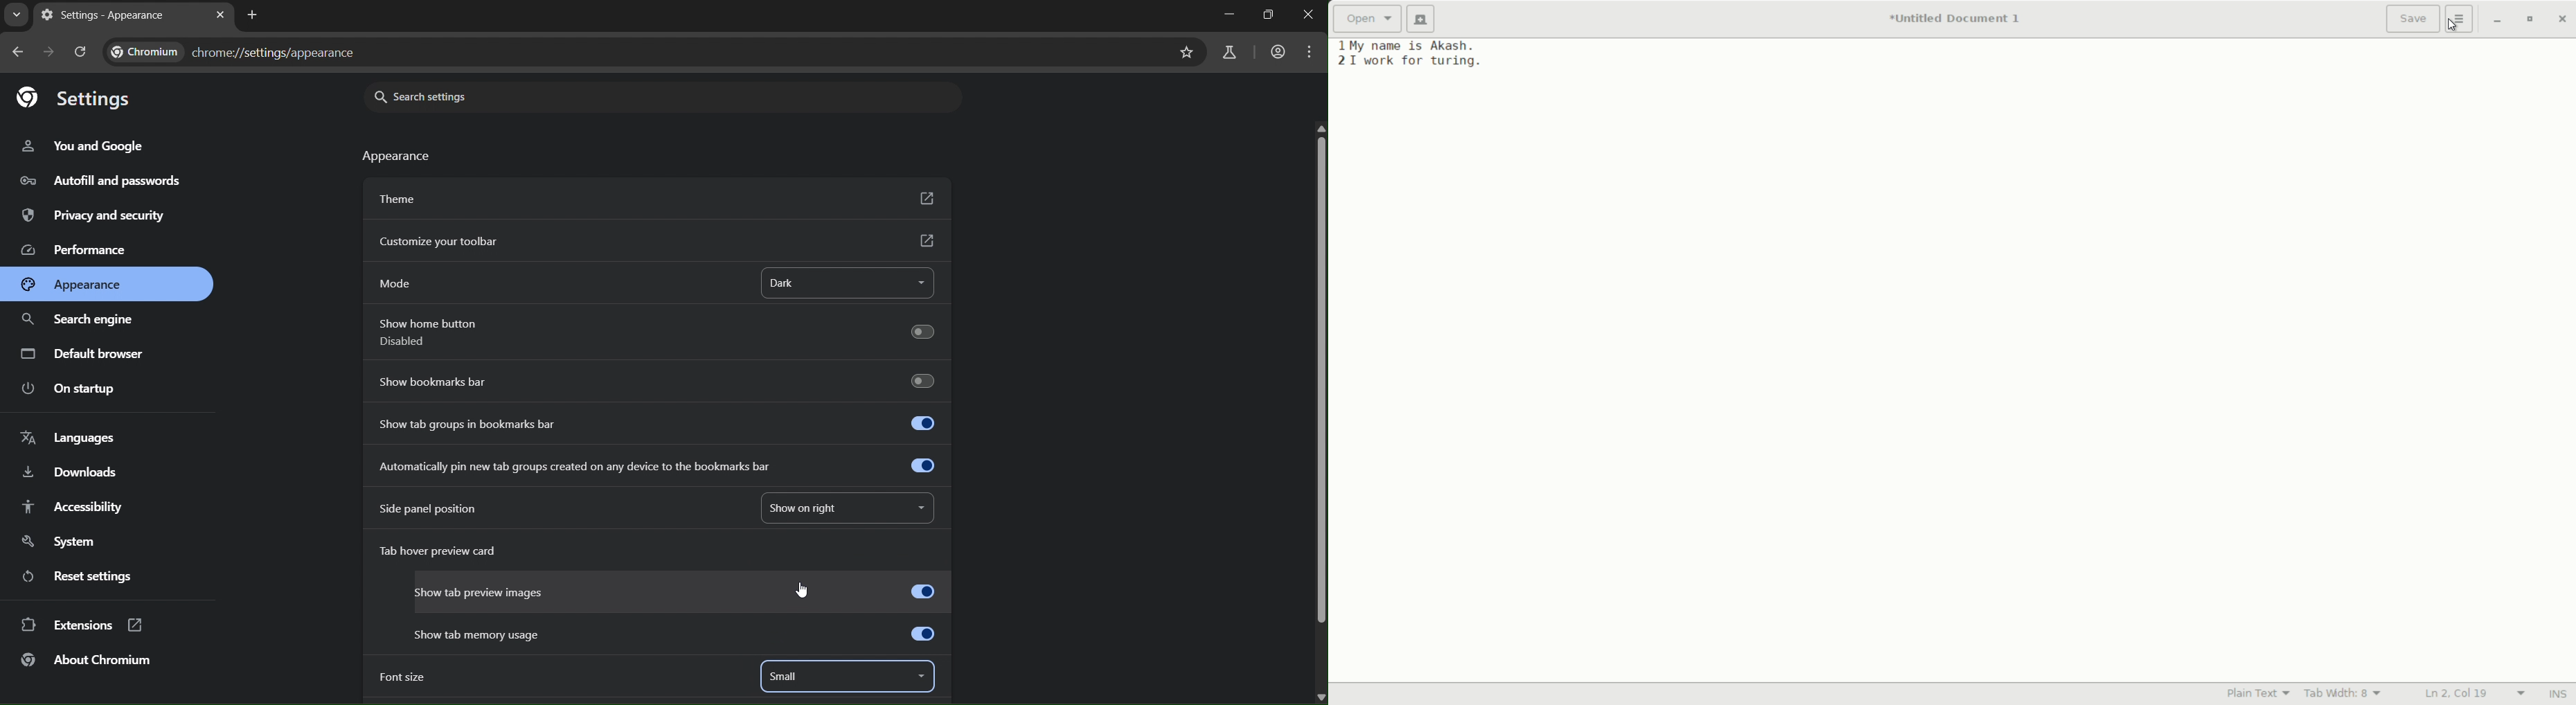 This screenshot has width=2576, height=728. I want to click on current tab, so click(97, 16).